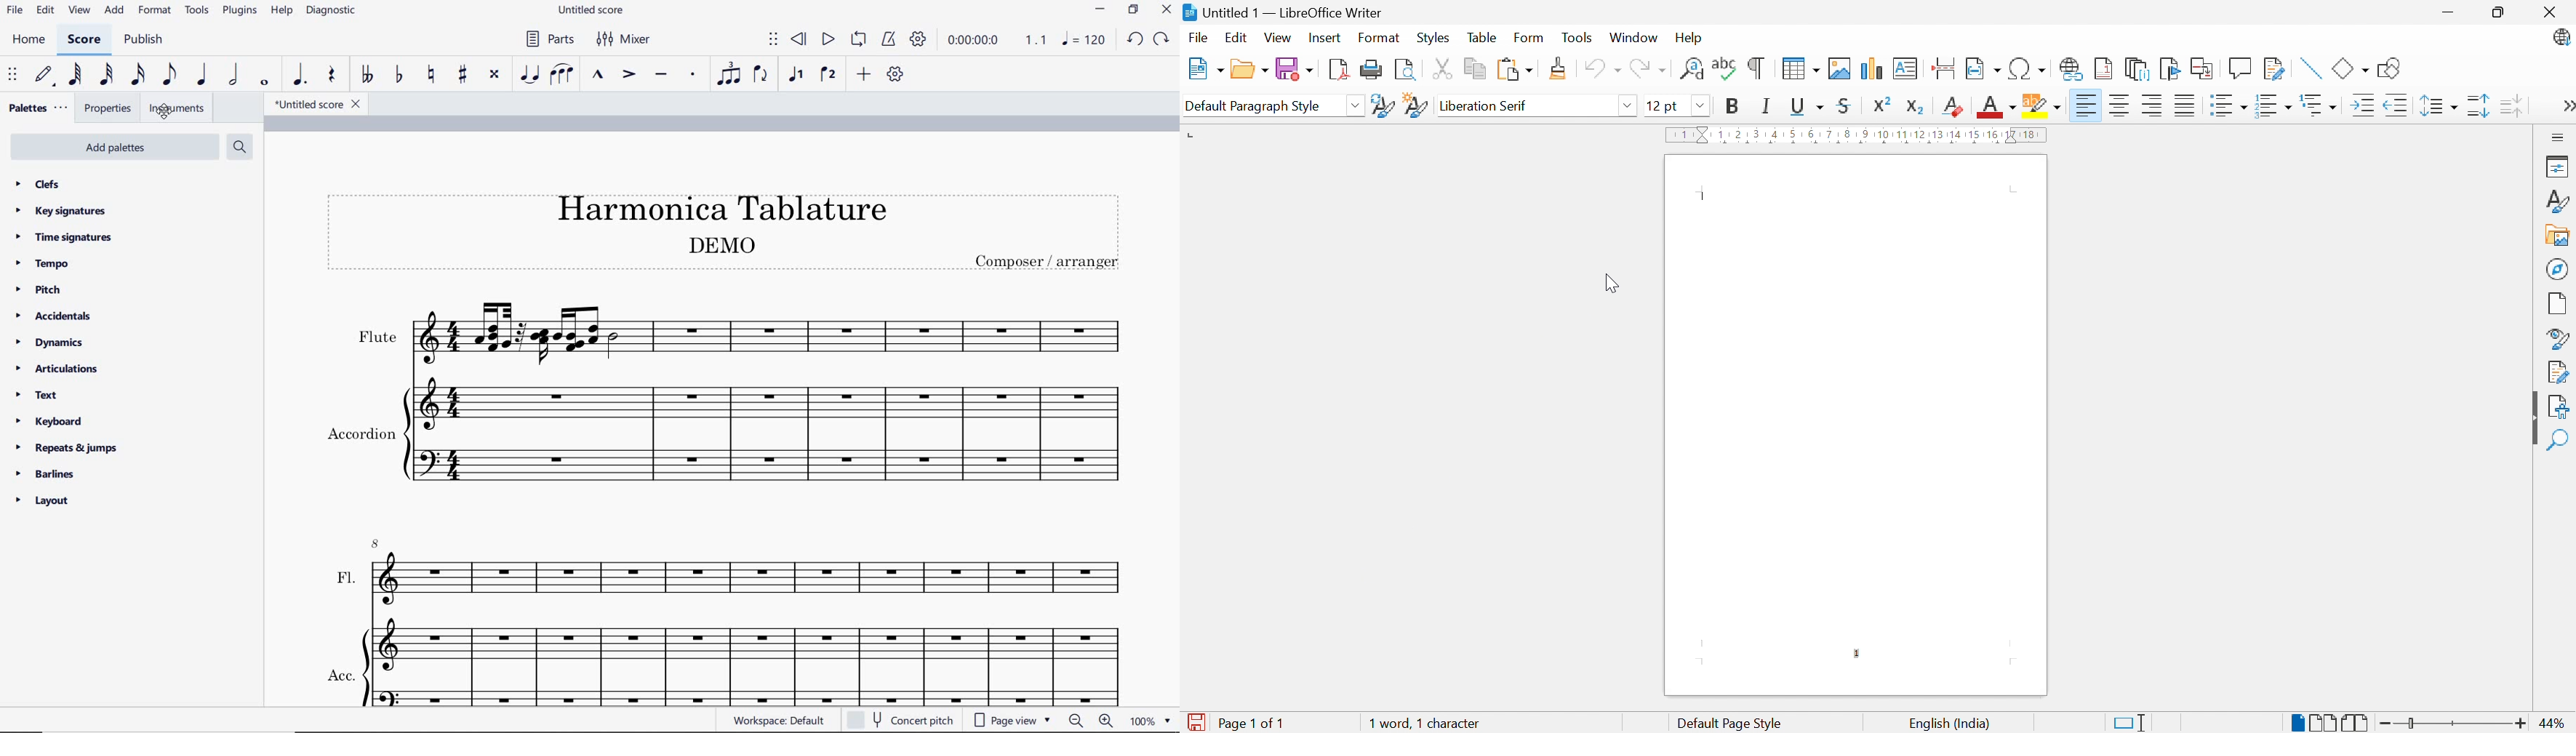  Describe the element at coordinates (2532, 419) in the screenshot. I see `Hide` at that location.